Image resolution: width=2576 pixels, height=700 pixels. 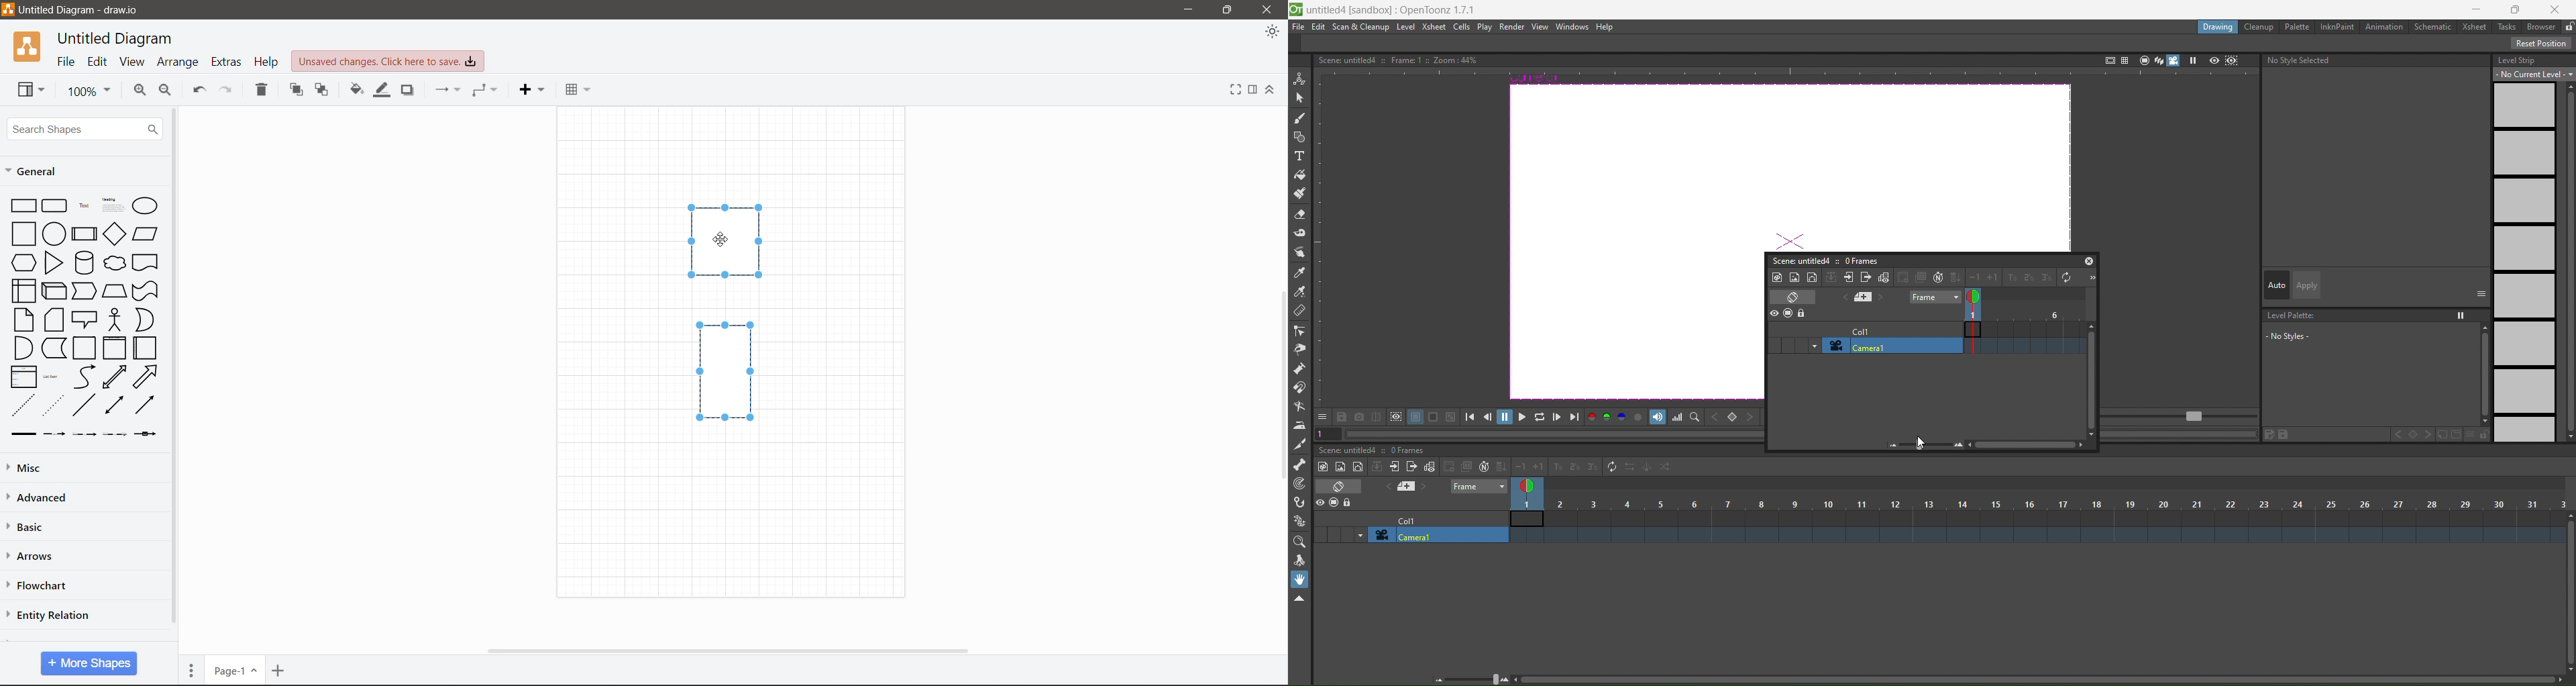 I want to click on Help, so click(x=266, y=60).